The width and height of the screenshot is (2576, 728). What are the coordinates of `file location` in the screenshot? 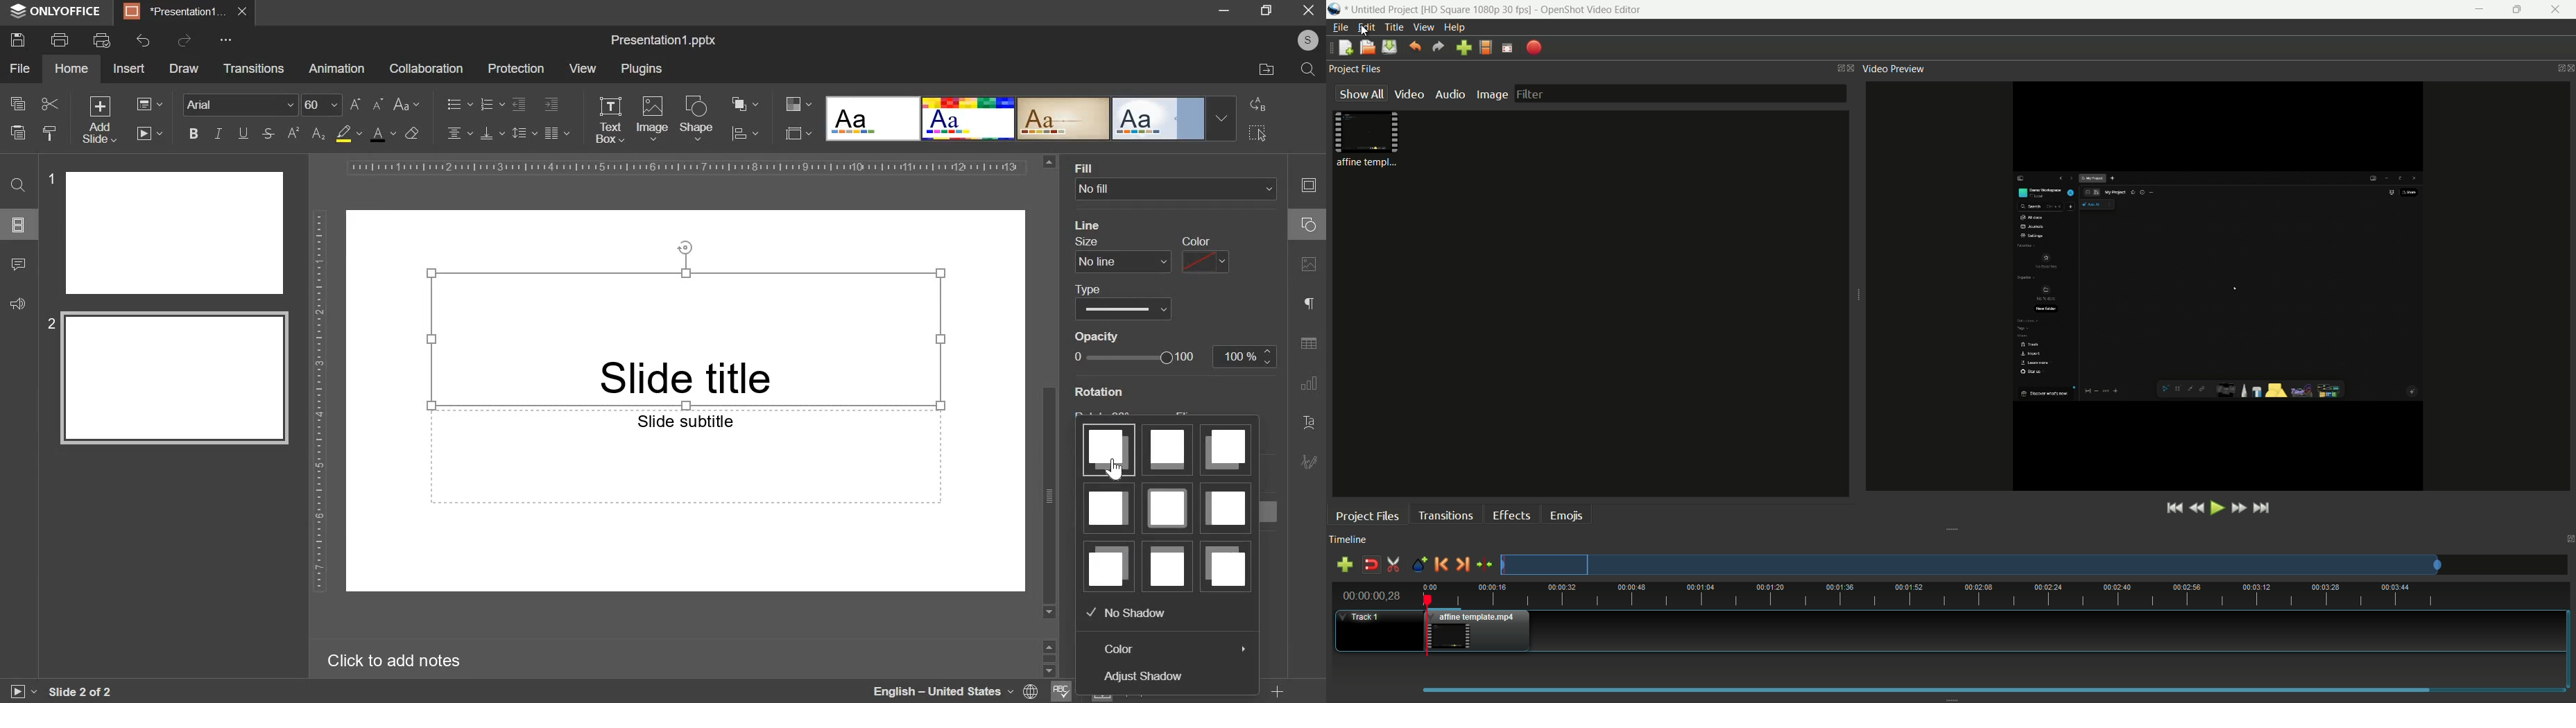 It's located at (1267, 70).